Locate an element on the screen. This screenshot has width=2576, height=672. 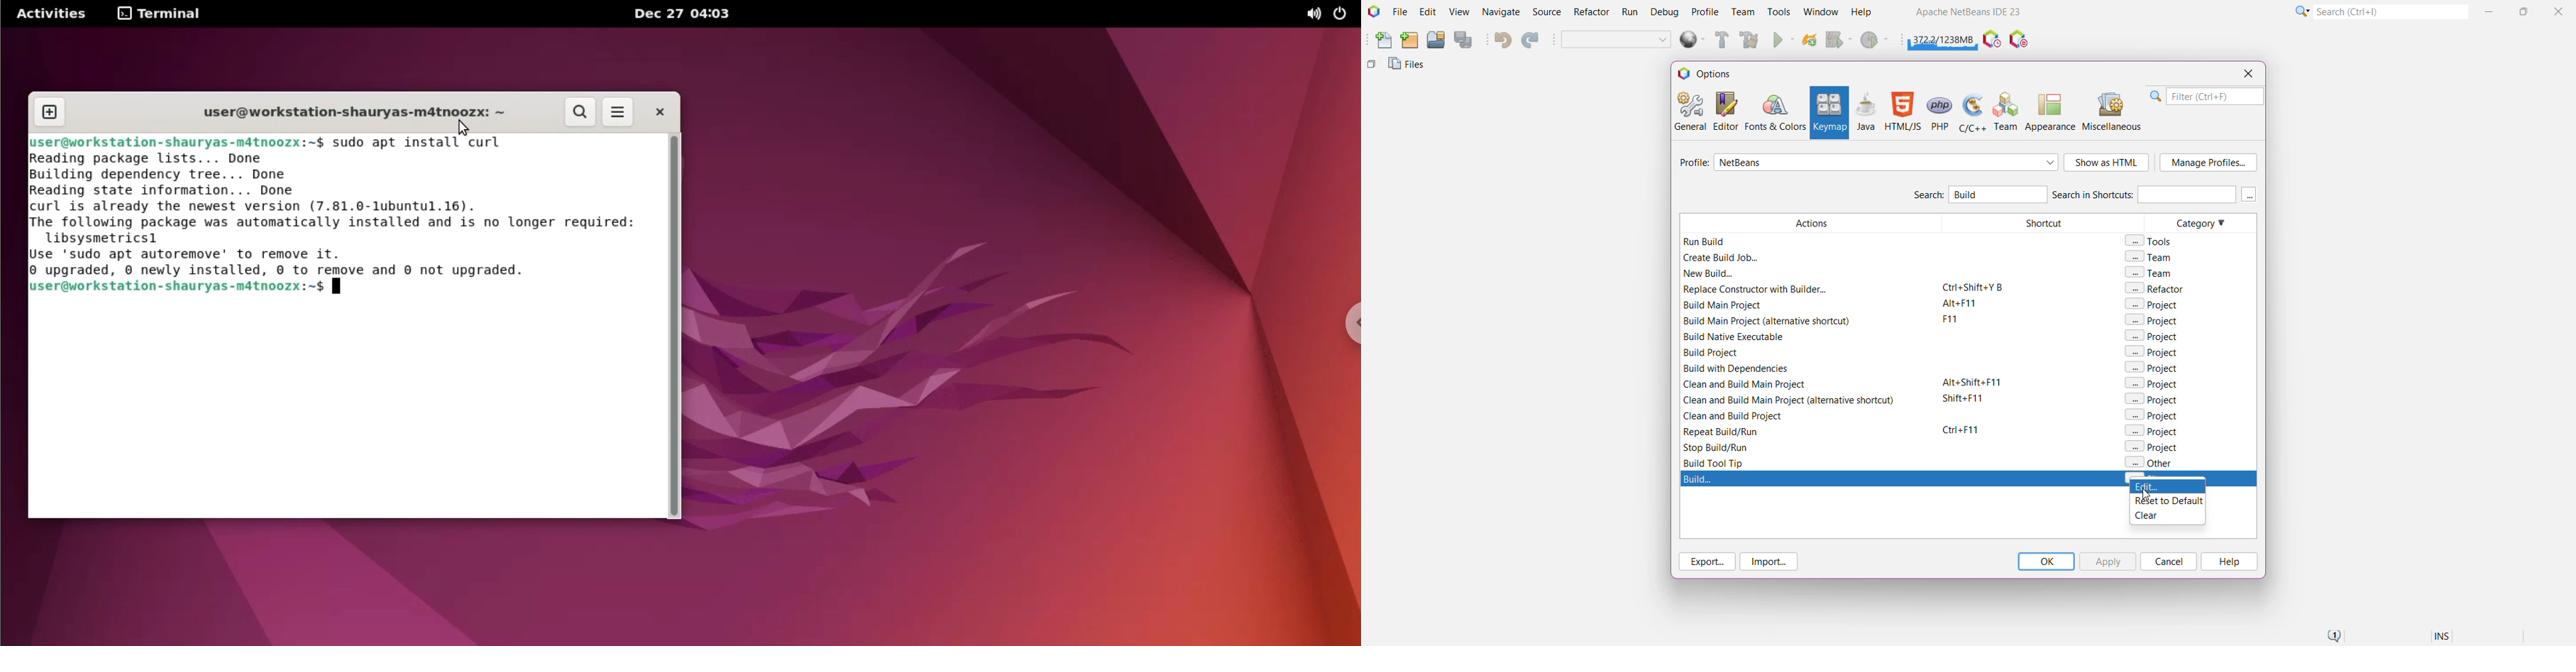
Shortcut is located at coordinates (2038, 341).